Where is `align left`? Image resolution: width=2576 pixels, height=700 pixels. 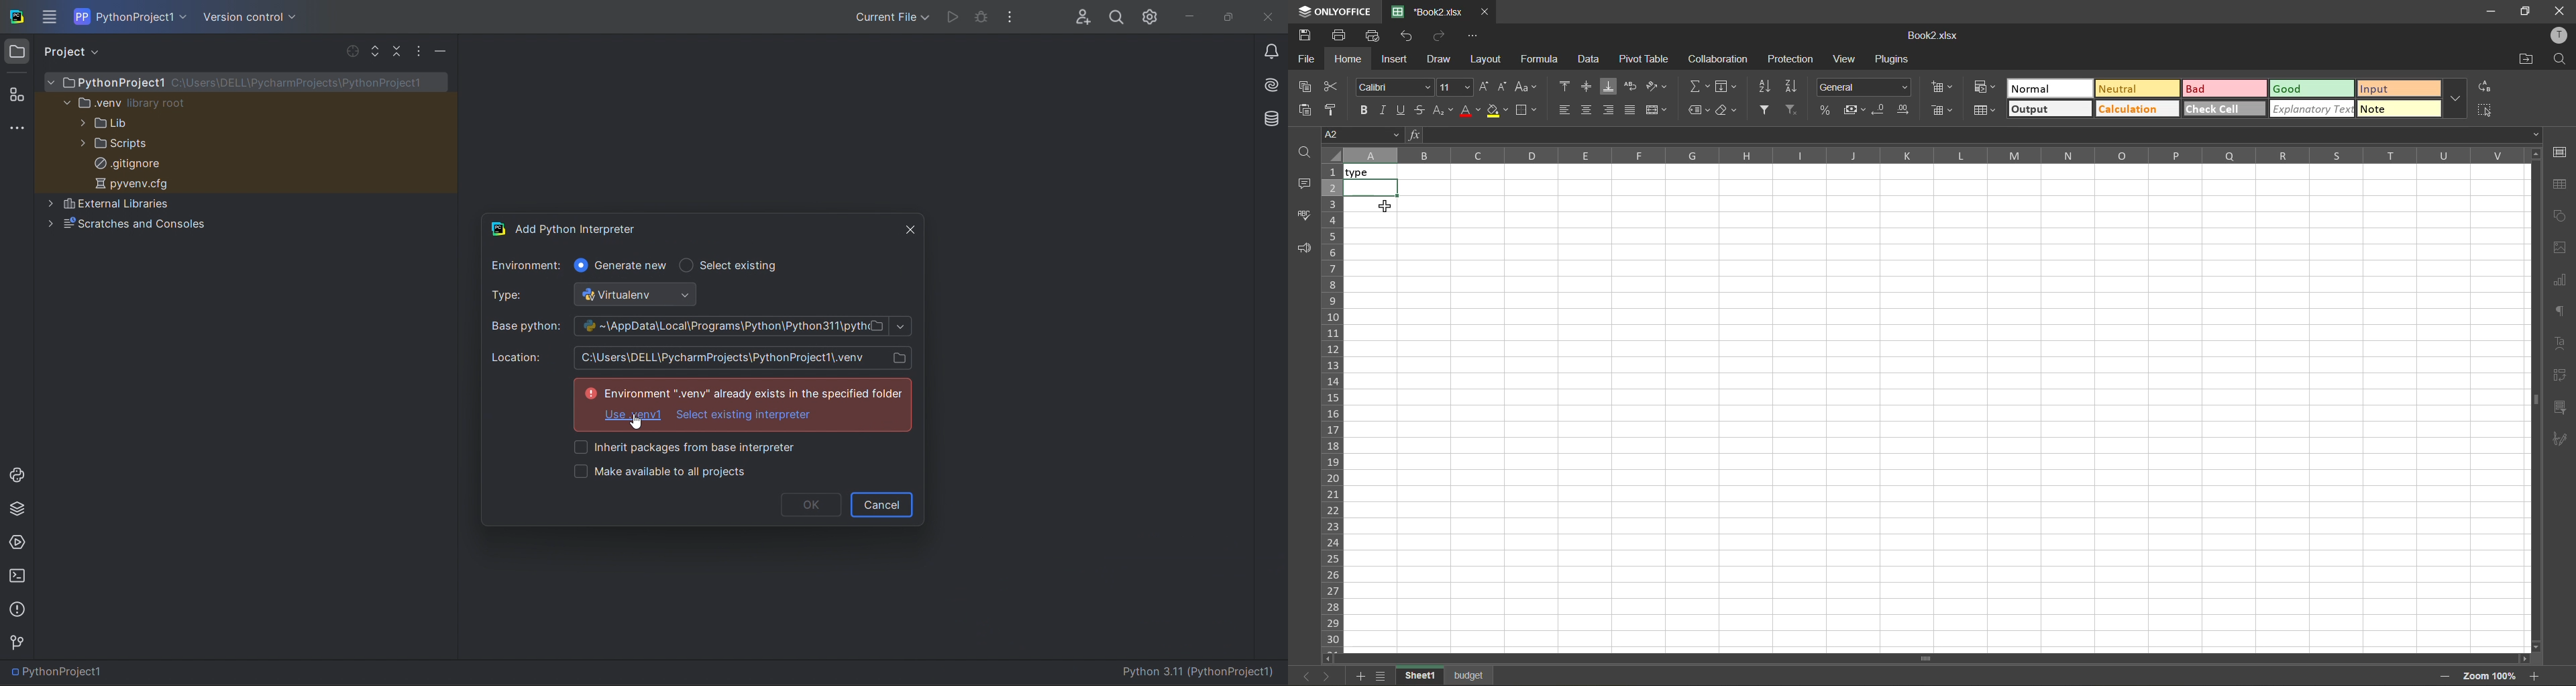
align left is located at coordinates (1564, 108).